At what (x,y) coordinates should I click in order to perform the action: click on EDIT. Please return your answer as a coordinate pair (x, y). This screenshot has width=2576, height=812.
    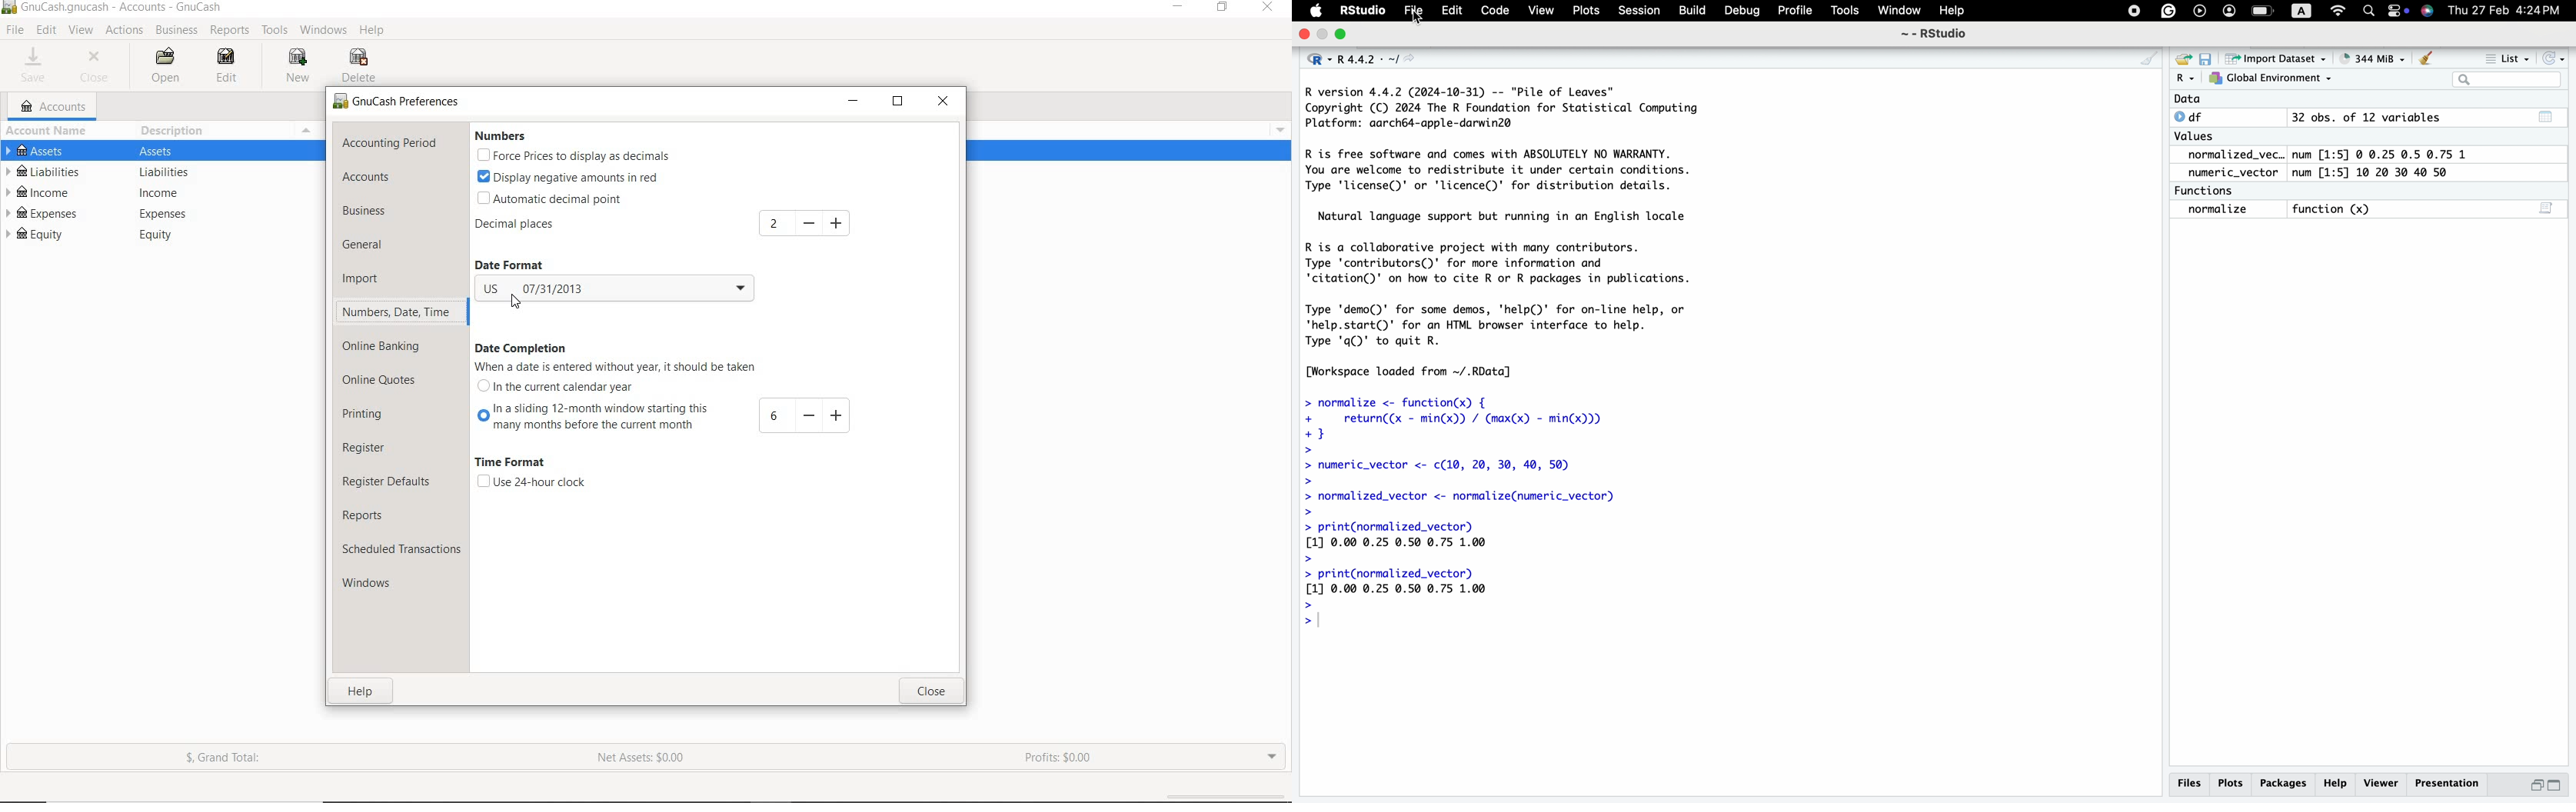
    Looking at the image, I should click on (228, 67).